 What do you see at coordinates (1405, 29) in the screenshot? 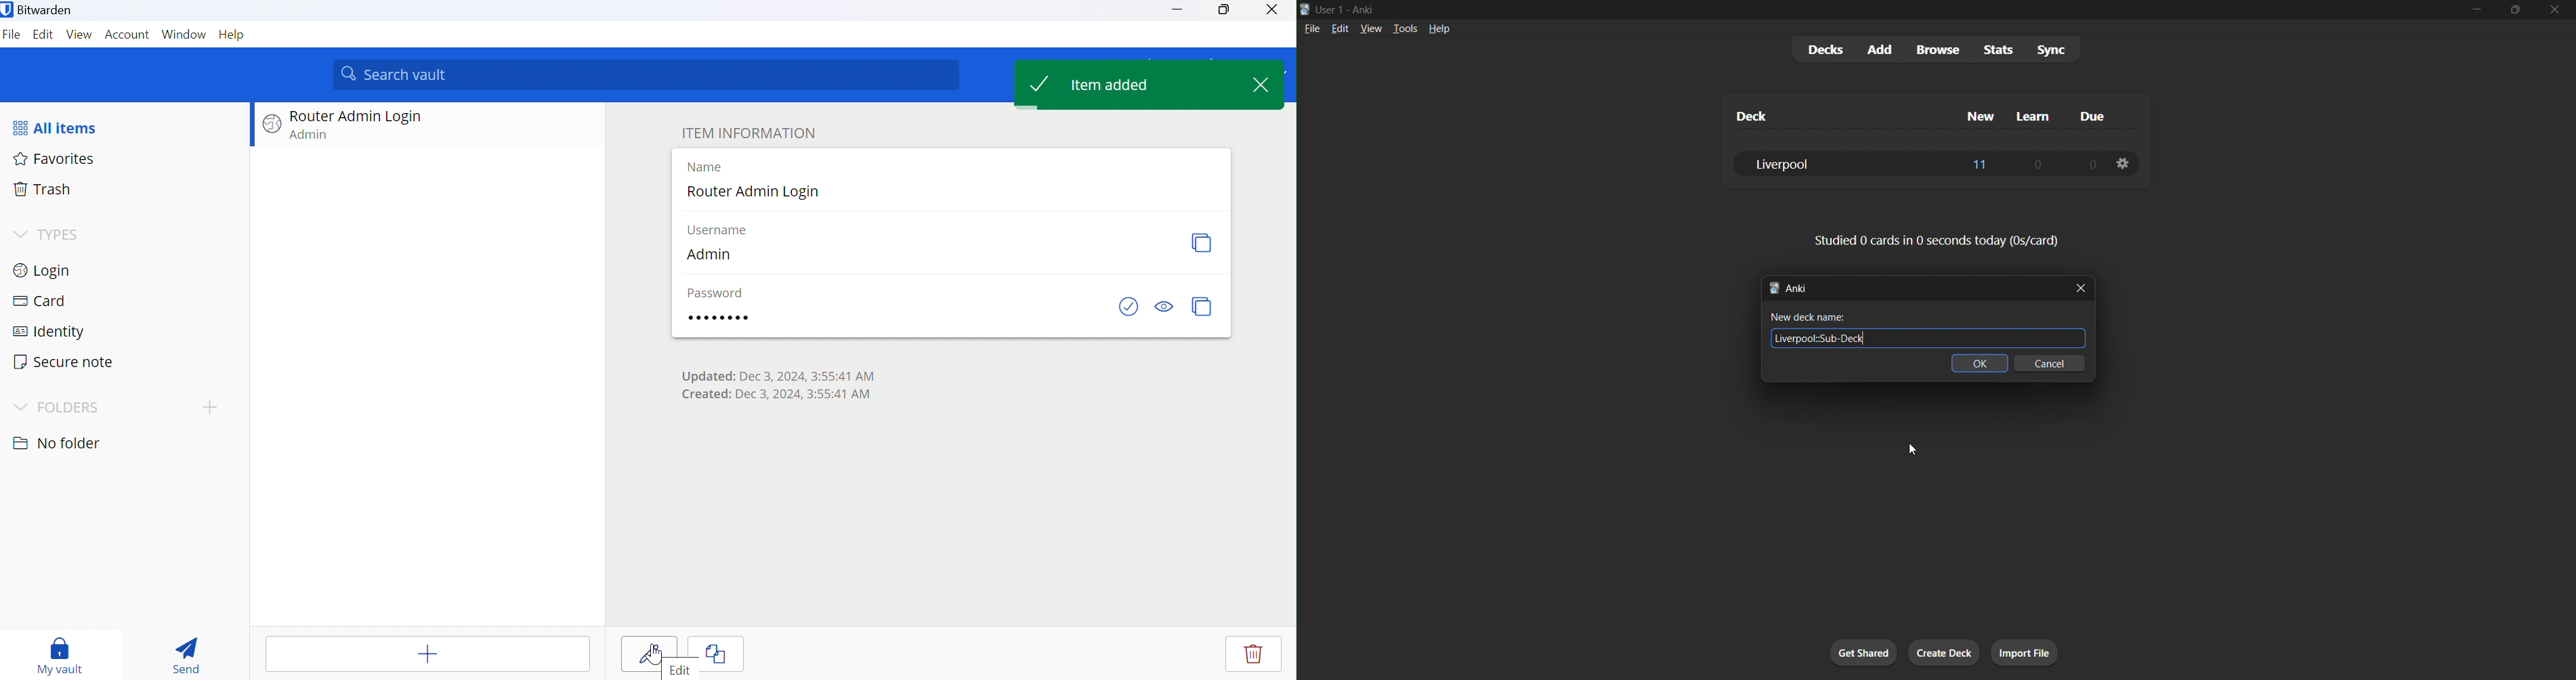
I see `tools` at bounding box center [1405, 29].